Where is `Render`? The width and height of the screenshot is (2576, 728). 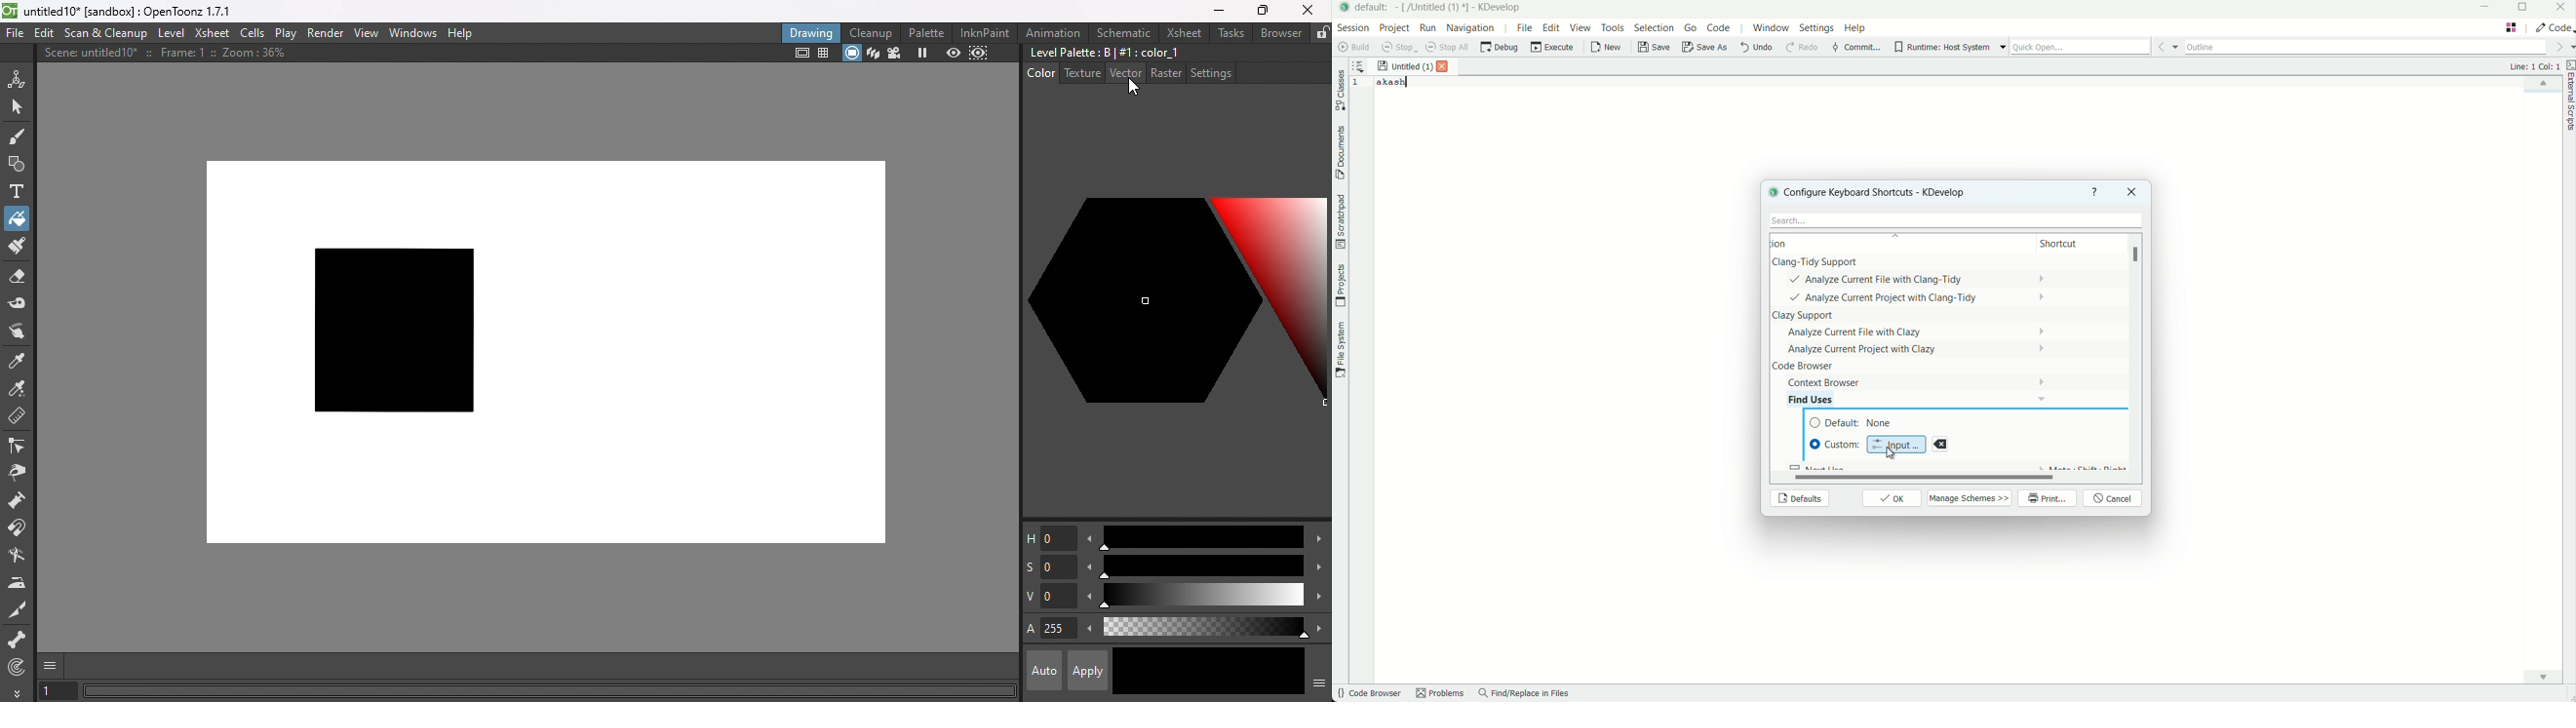
Render is located at coordinates (327, 32).